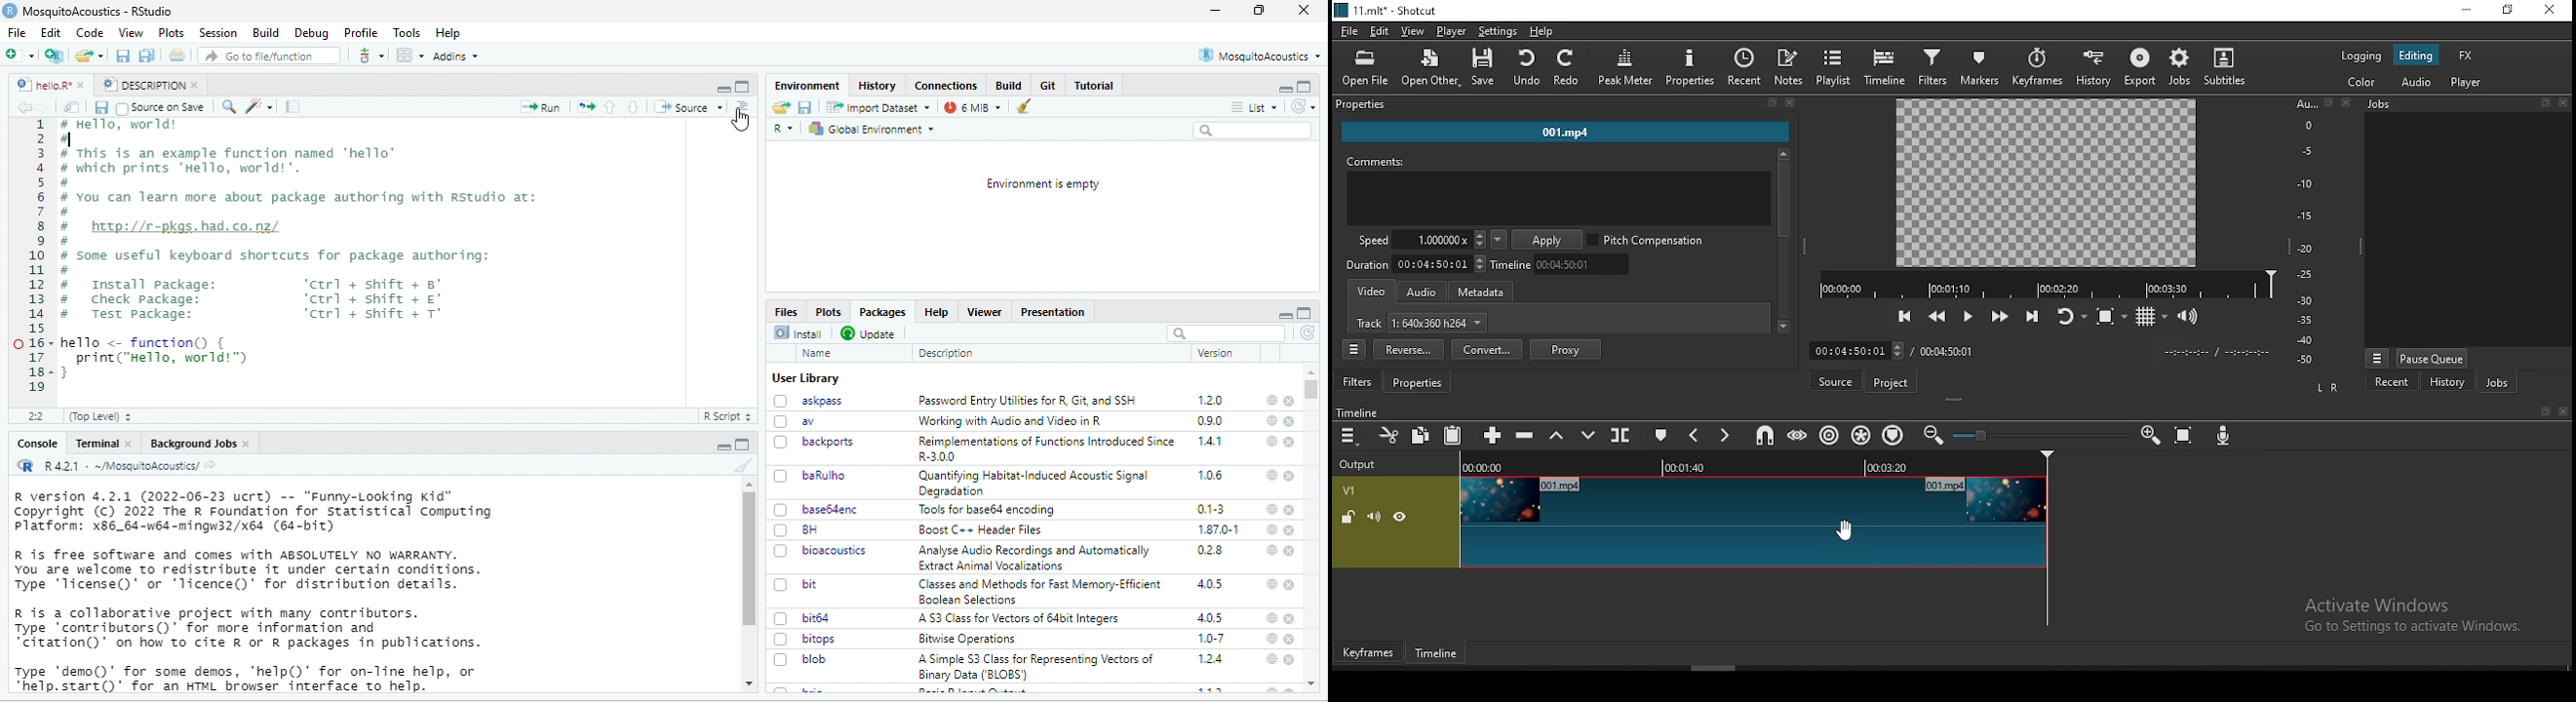 This screenshot has width=2576, height=728. What do you see at coordinates (805, 107) in the screenshot?
I see `Save` at bounding box center [805, 107].